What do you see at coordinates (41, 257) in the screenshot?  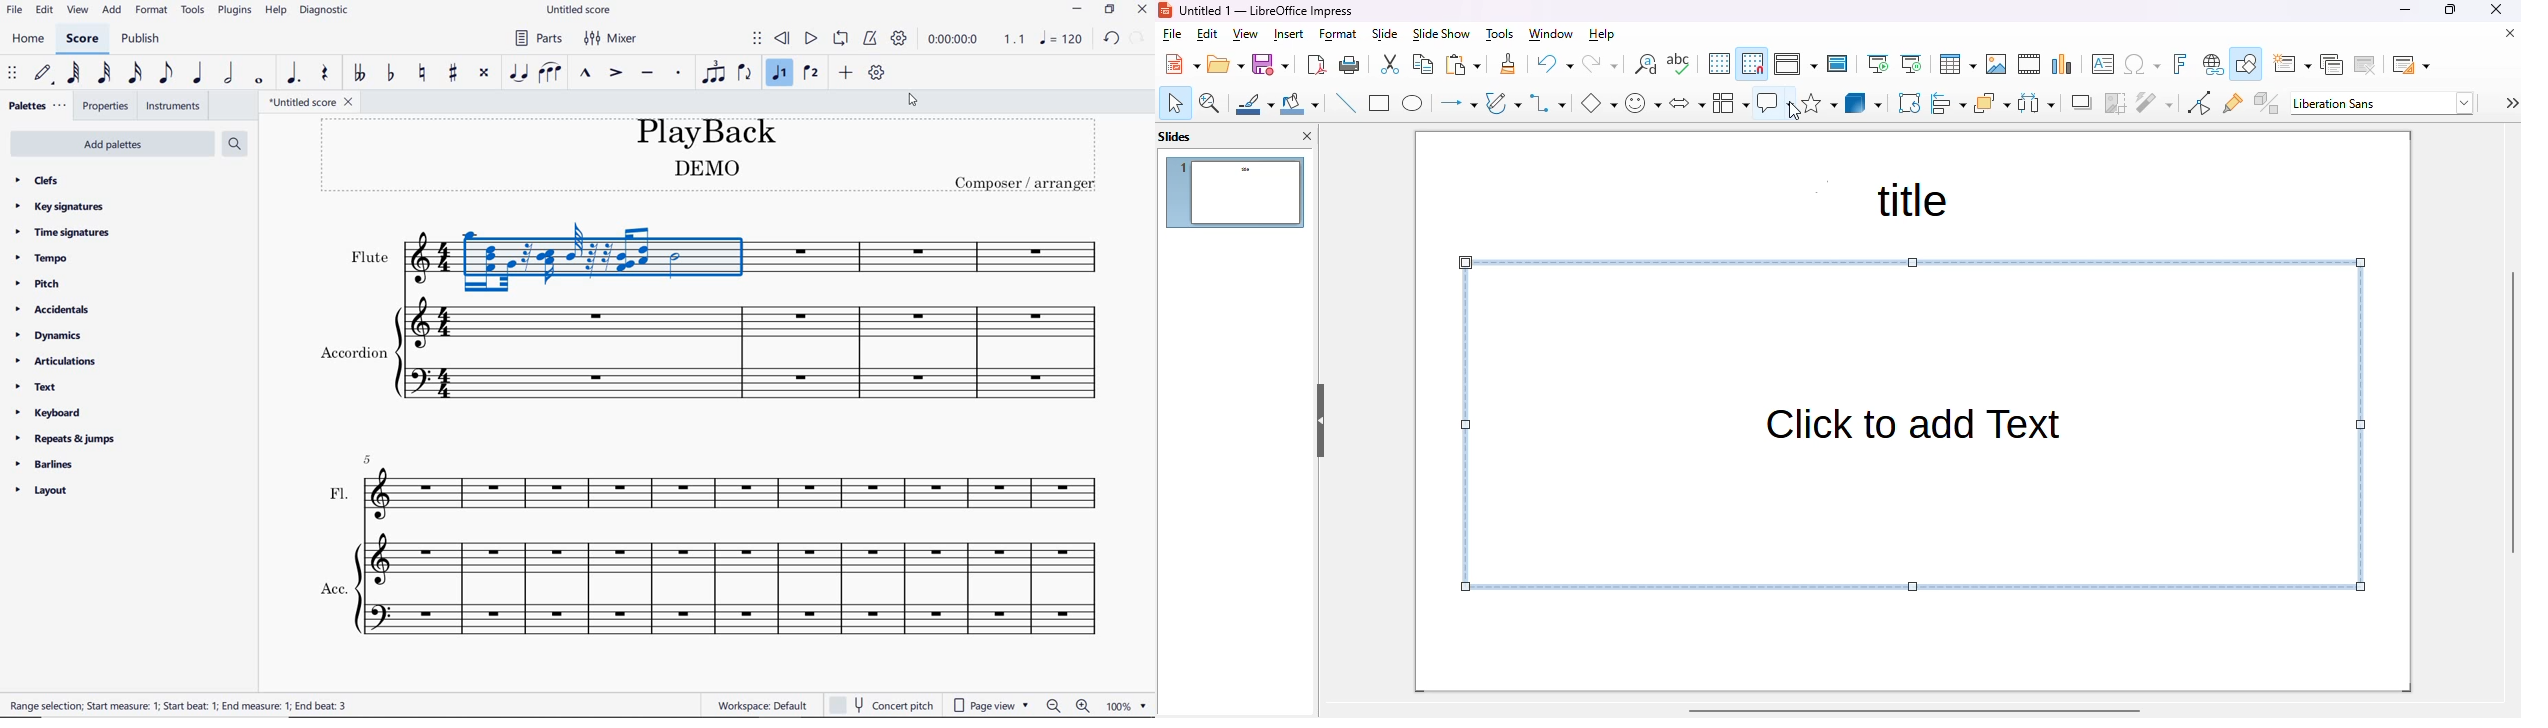 I see `tempo` at bounding box center [41, 257].